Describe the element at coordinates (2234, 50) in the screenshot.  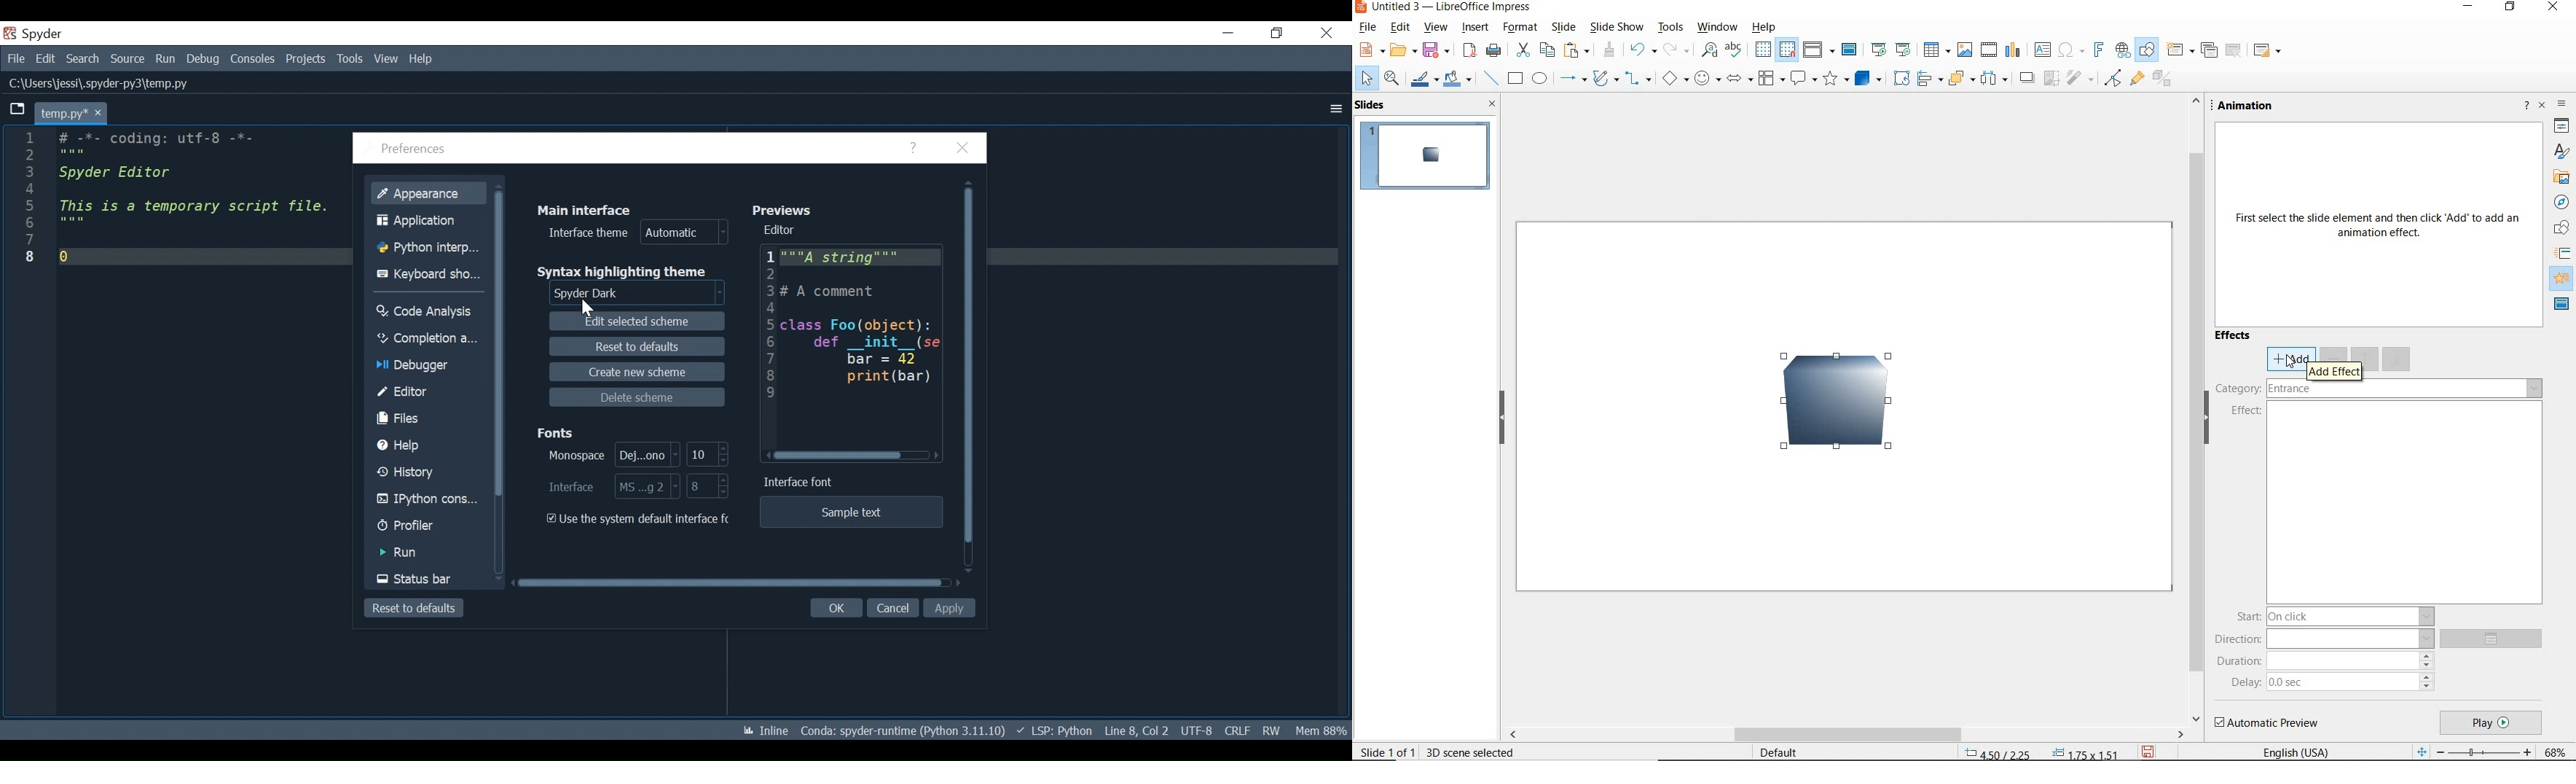
I see `delete slide` at that location.